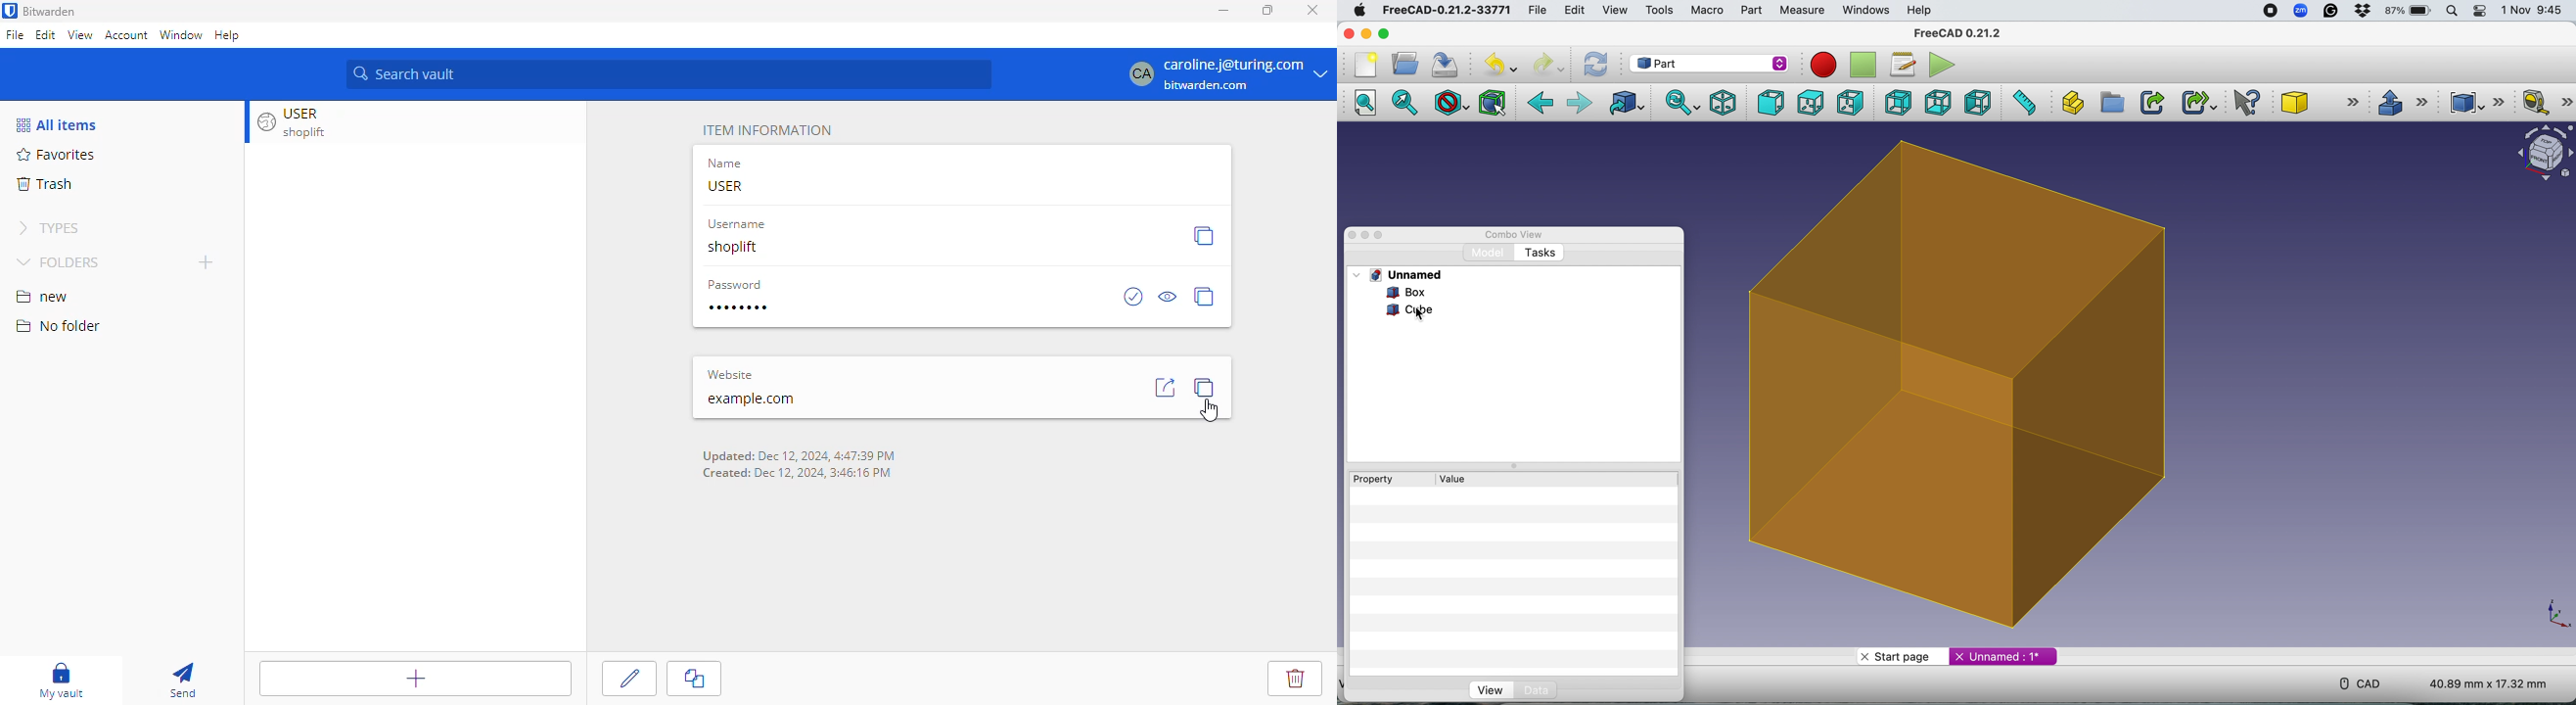 The image size is (2576, 728). What do you see at coordinates (46, 34) in the screenshot?
I see `edit` at bounding box center [46, 34].